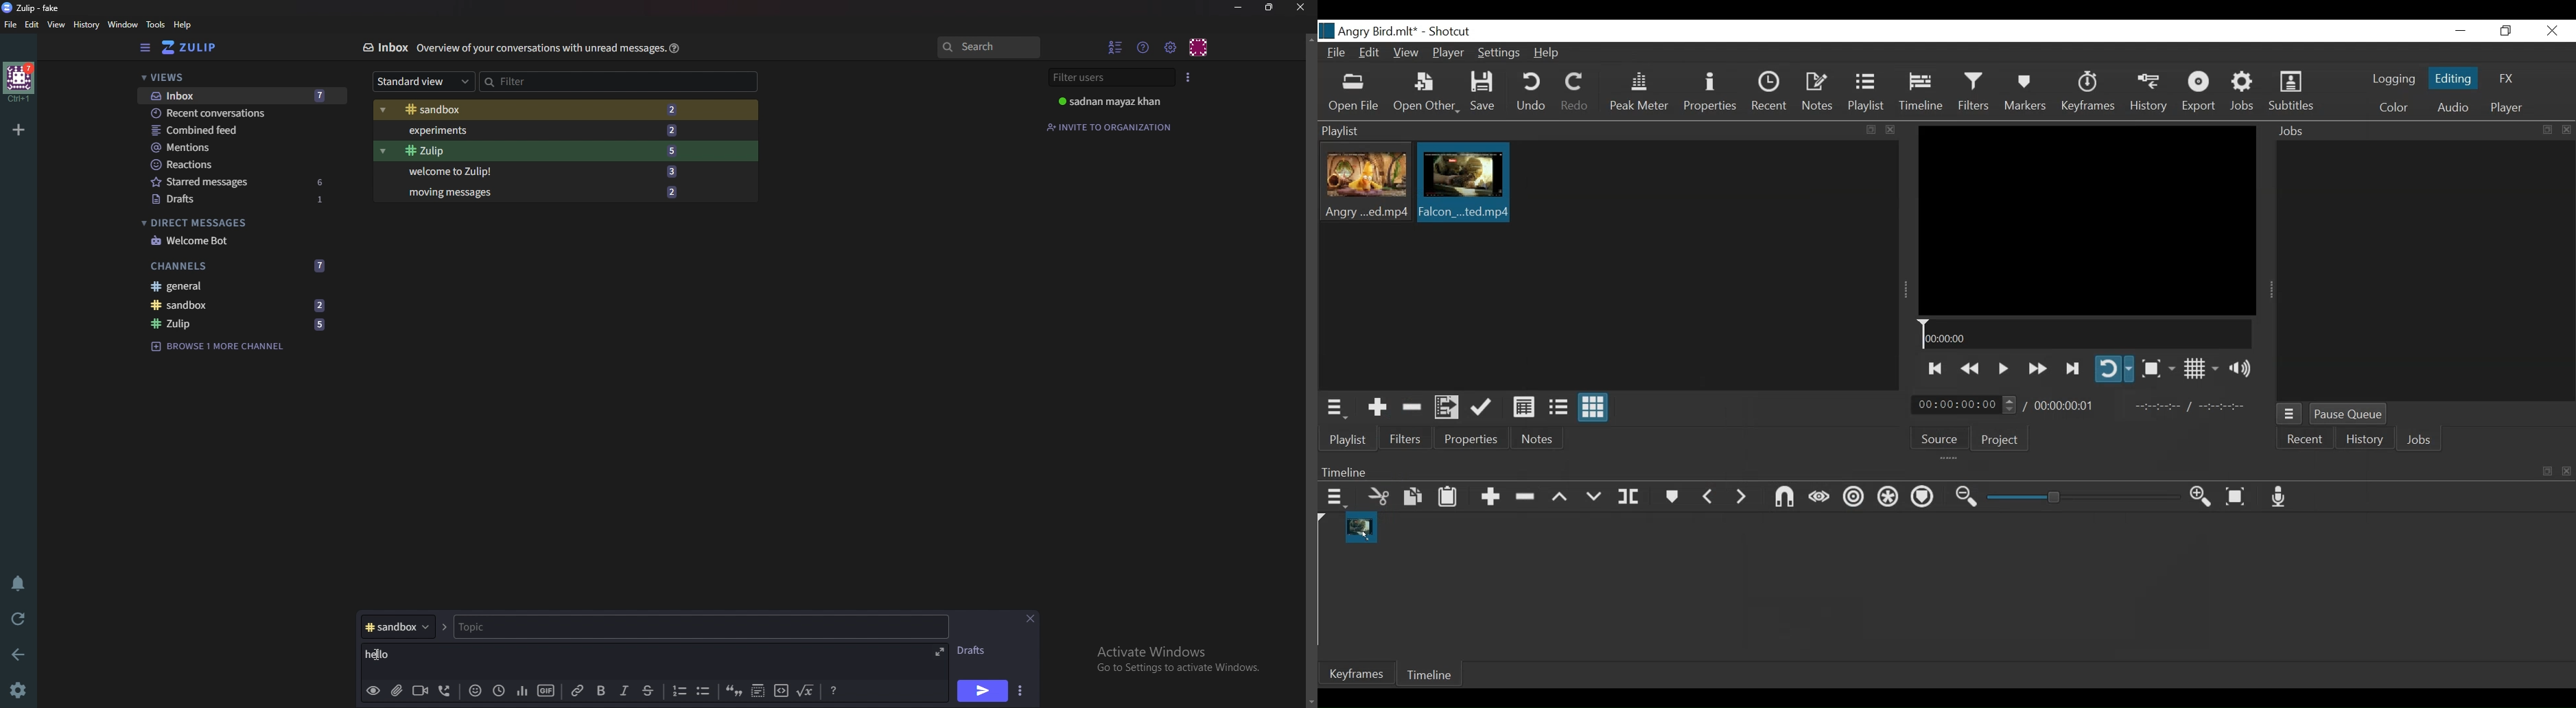  What do you see at coordinates (1371, 54) in the screenshot?
I see `Edit` at bounding box center [1371, 54].